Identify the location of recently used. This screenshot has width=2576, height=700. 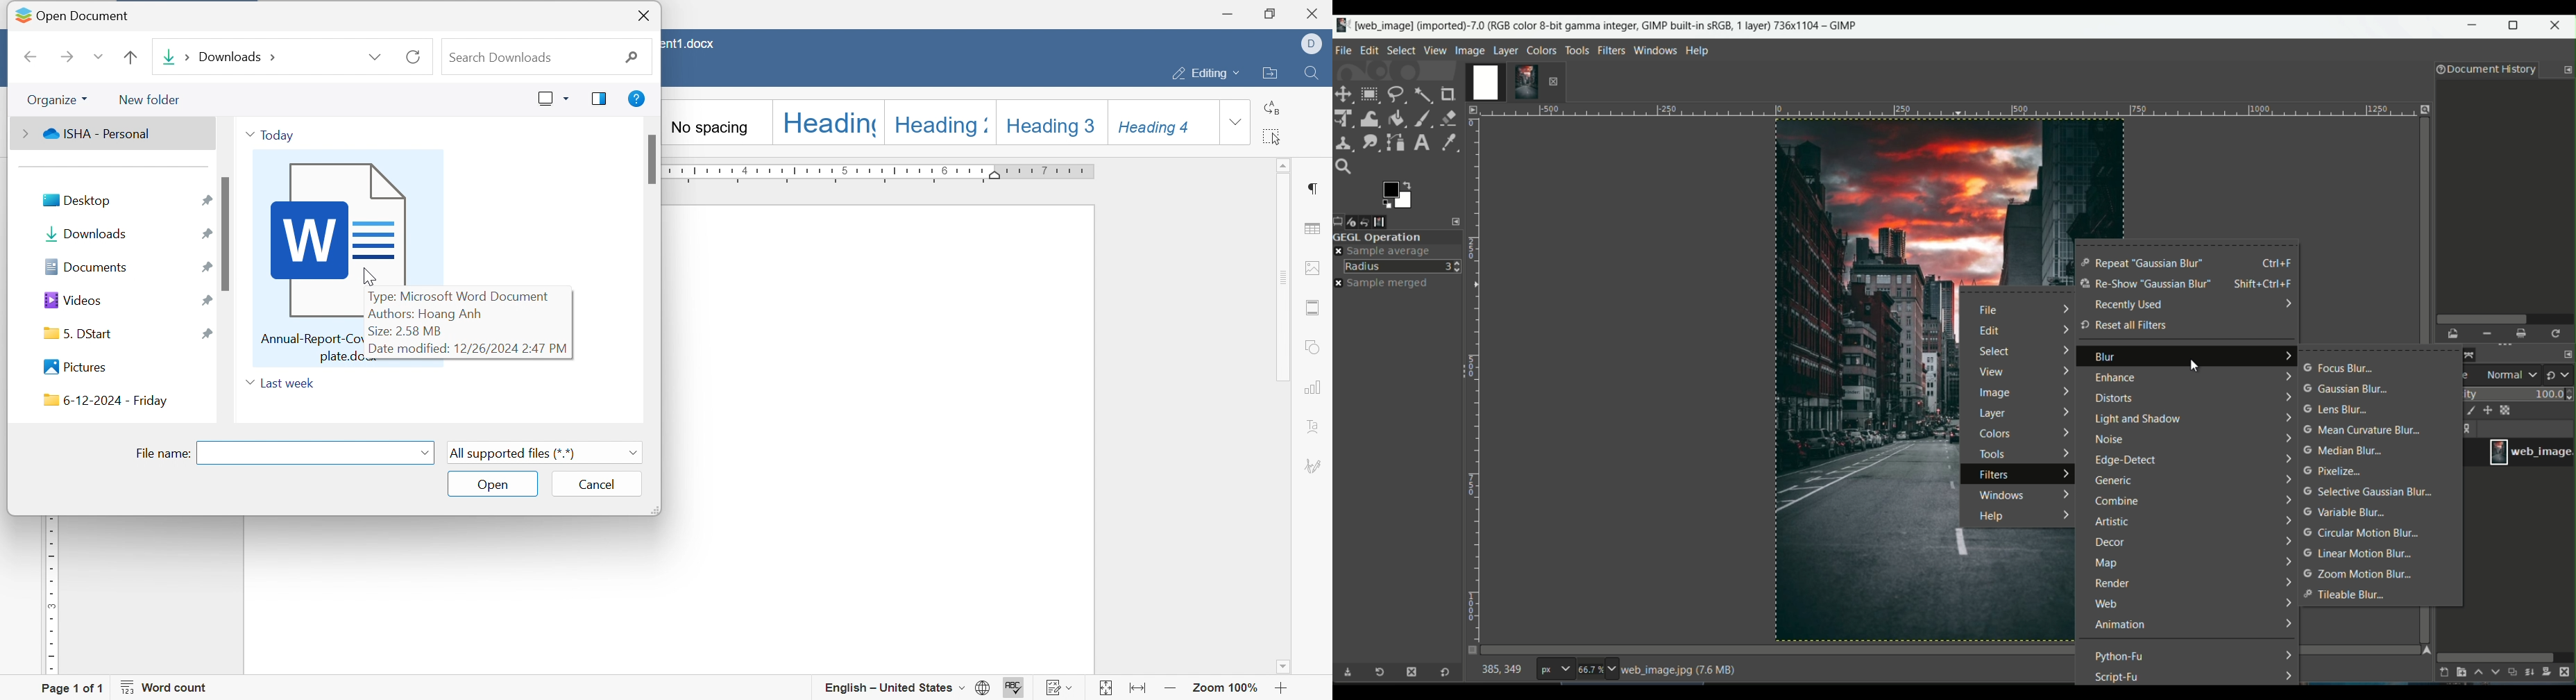
(2128, 305).